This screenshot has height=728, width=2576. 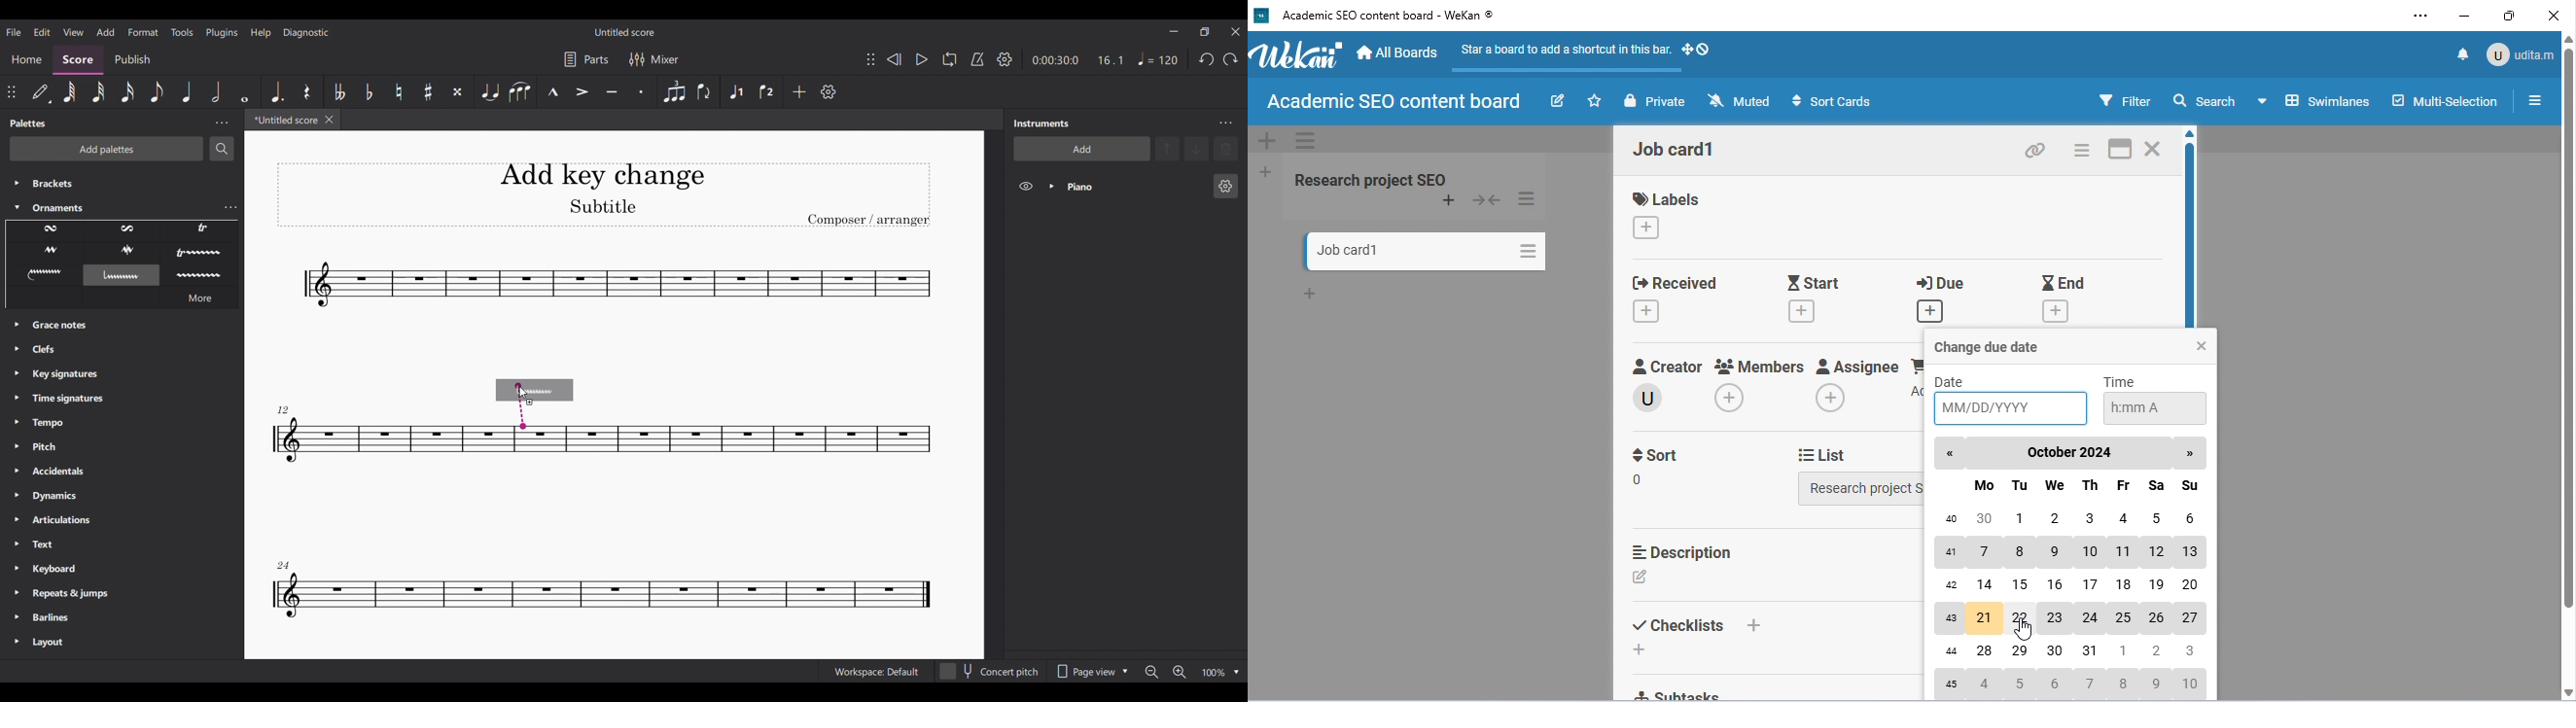 What do you see at coordinates (1526, 248) in the screenshot?
I see `card actions` at bounding box center [1526, 248].